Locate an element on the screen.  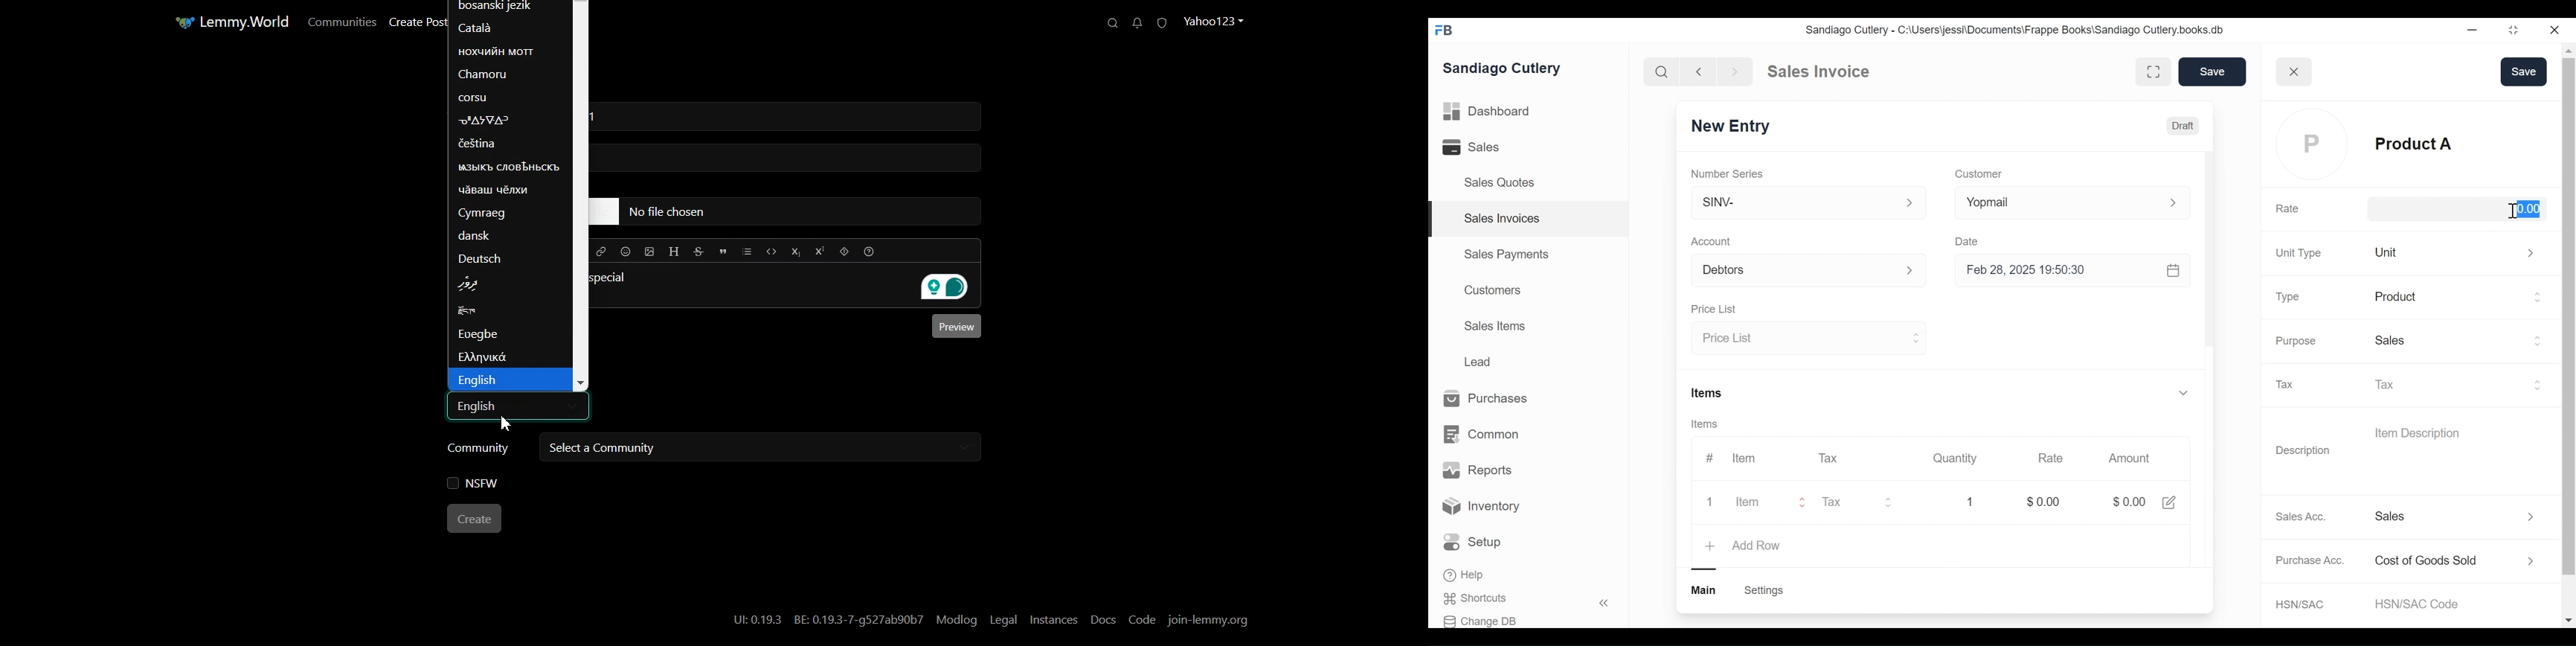
Insert Emoji is located at coordinates (626, 252).